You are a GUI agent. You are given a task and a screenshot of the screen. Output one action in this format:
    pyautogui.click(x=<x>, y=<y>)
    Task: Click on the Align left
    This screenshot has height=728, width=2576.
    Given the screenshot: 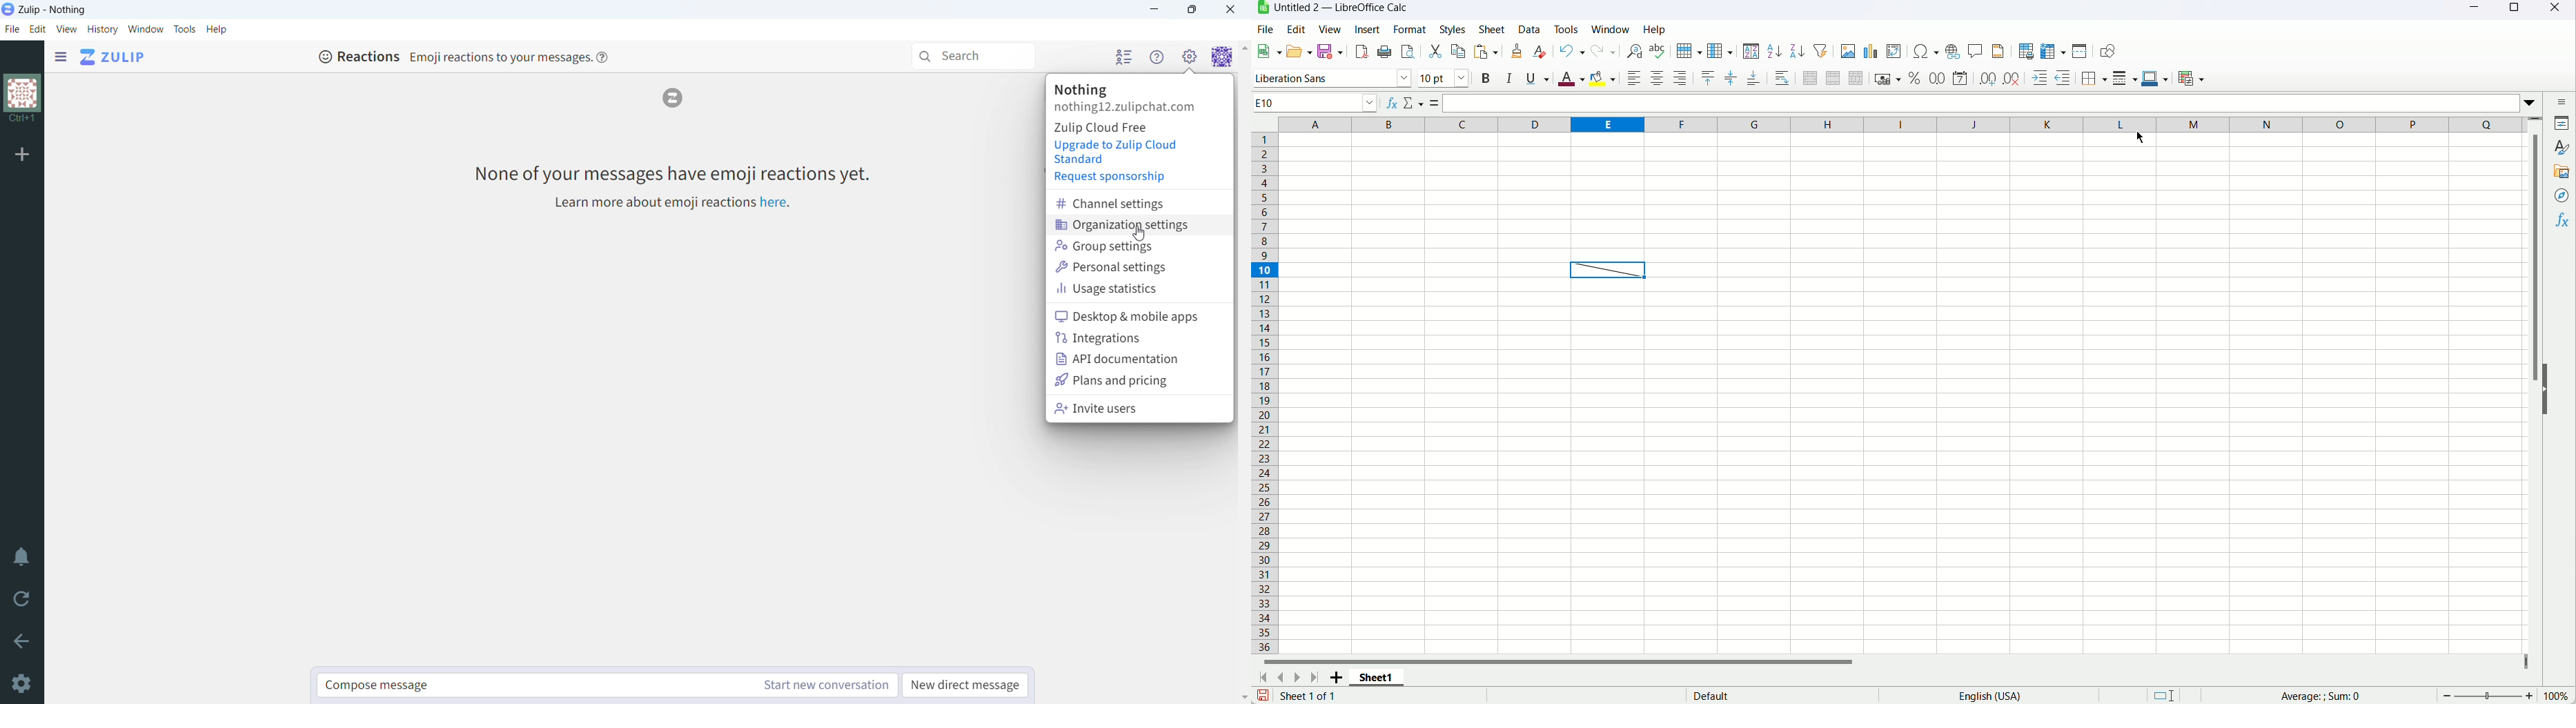 What is the action you would take?
    pyautogui.click(x=1633, y=79)
    